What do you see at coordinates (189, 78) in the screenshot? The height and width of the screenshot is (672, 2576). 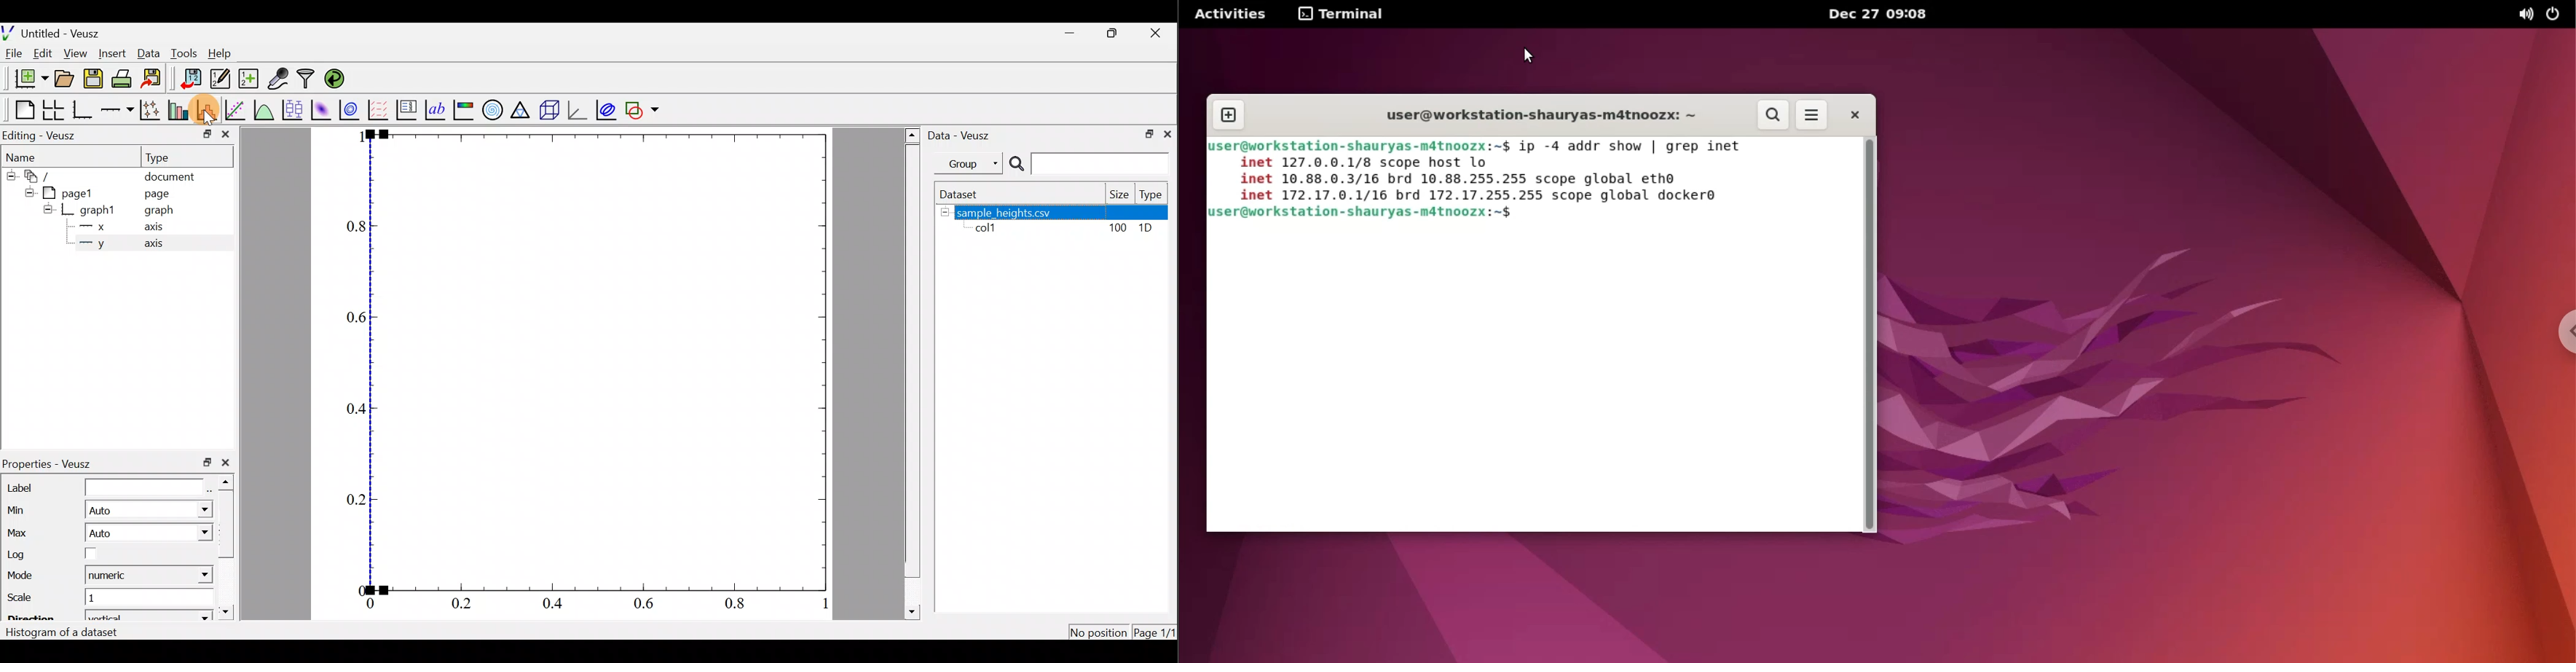 I see `import data into Veusz` at bounding box center [189, 78].